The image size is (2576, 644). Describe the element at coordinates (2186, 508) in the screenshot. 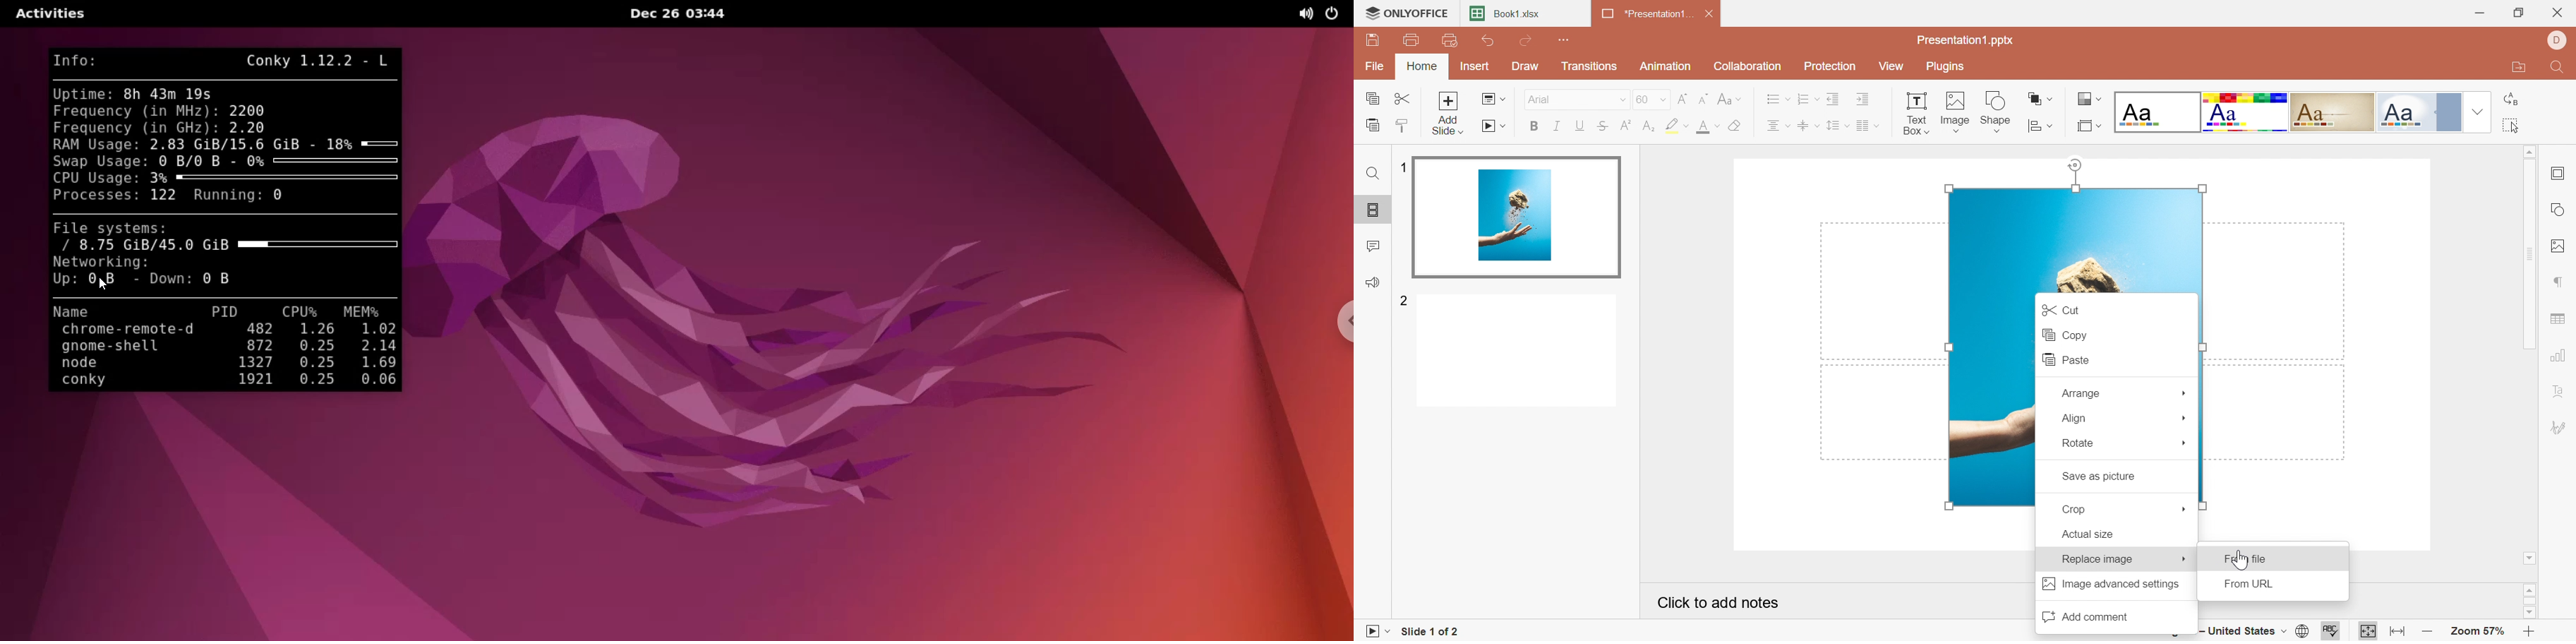

I see `Drop Down` at that location.